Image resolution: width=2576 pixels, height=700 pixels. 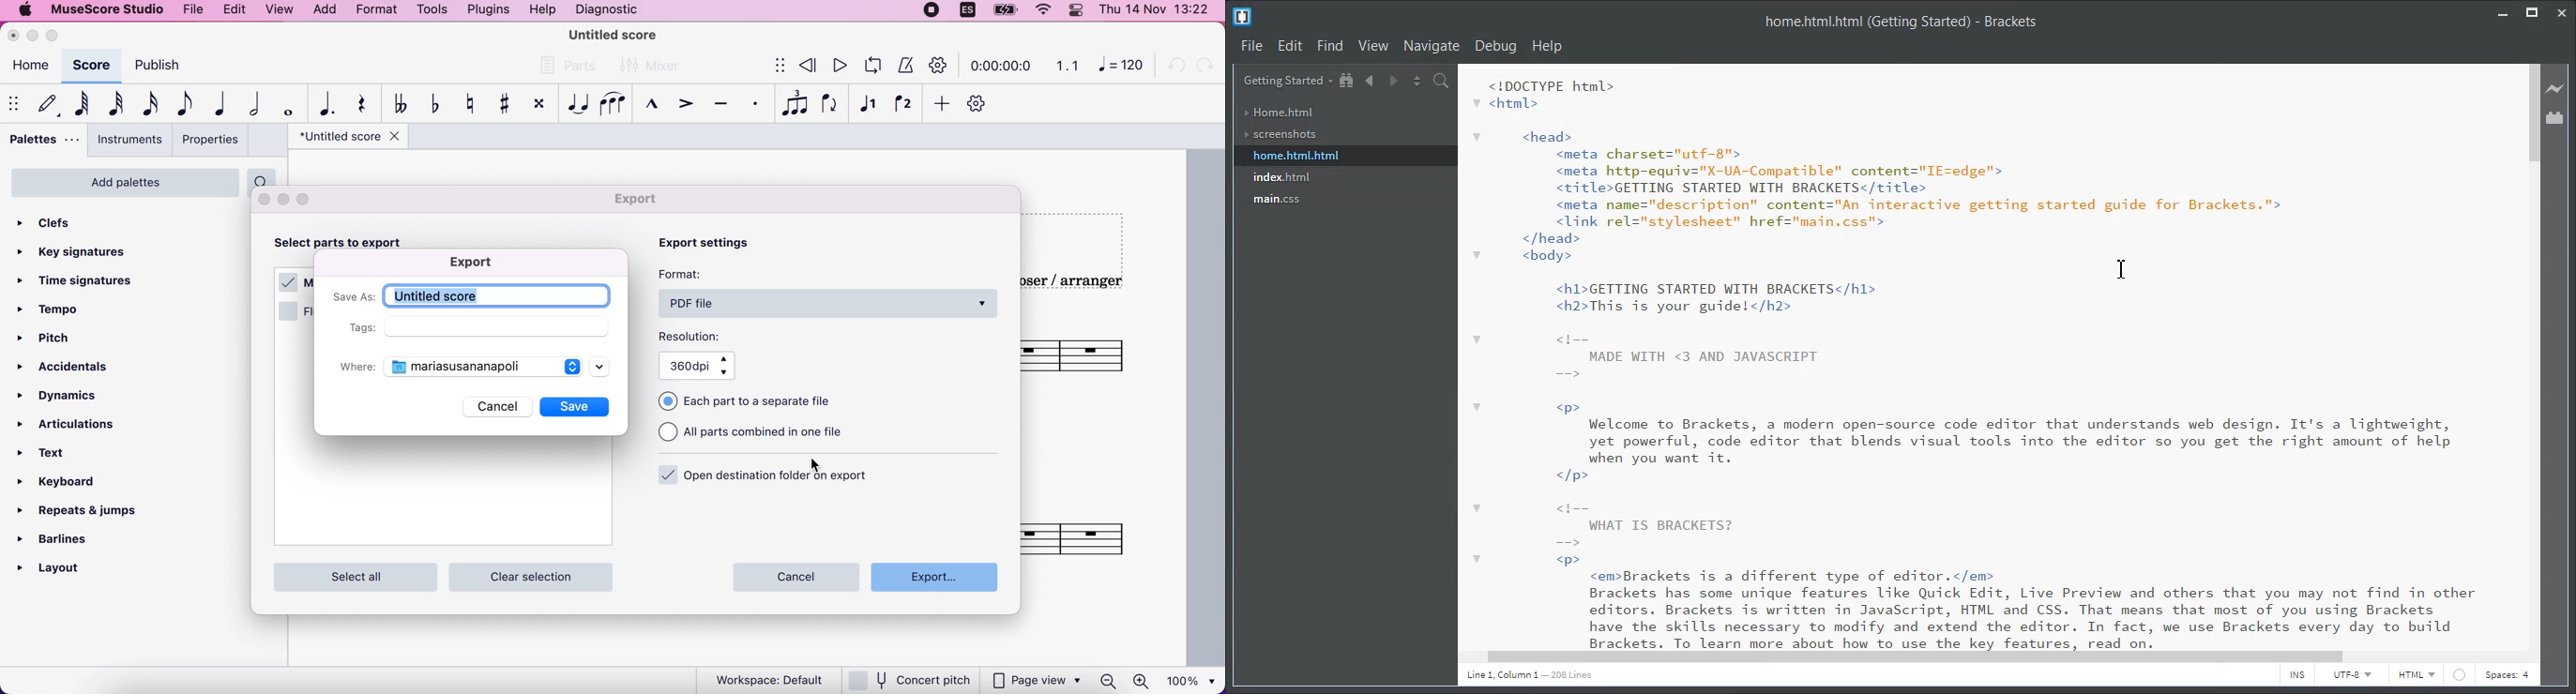 I want to click on save as, so click(x=352, y=294).